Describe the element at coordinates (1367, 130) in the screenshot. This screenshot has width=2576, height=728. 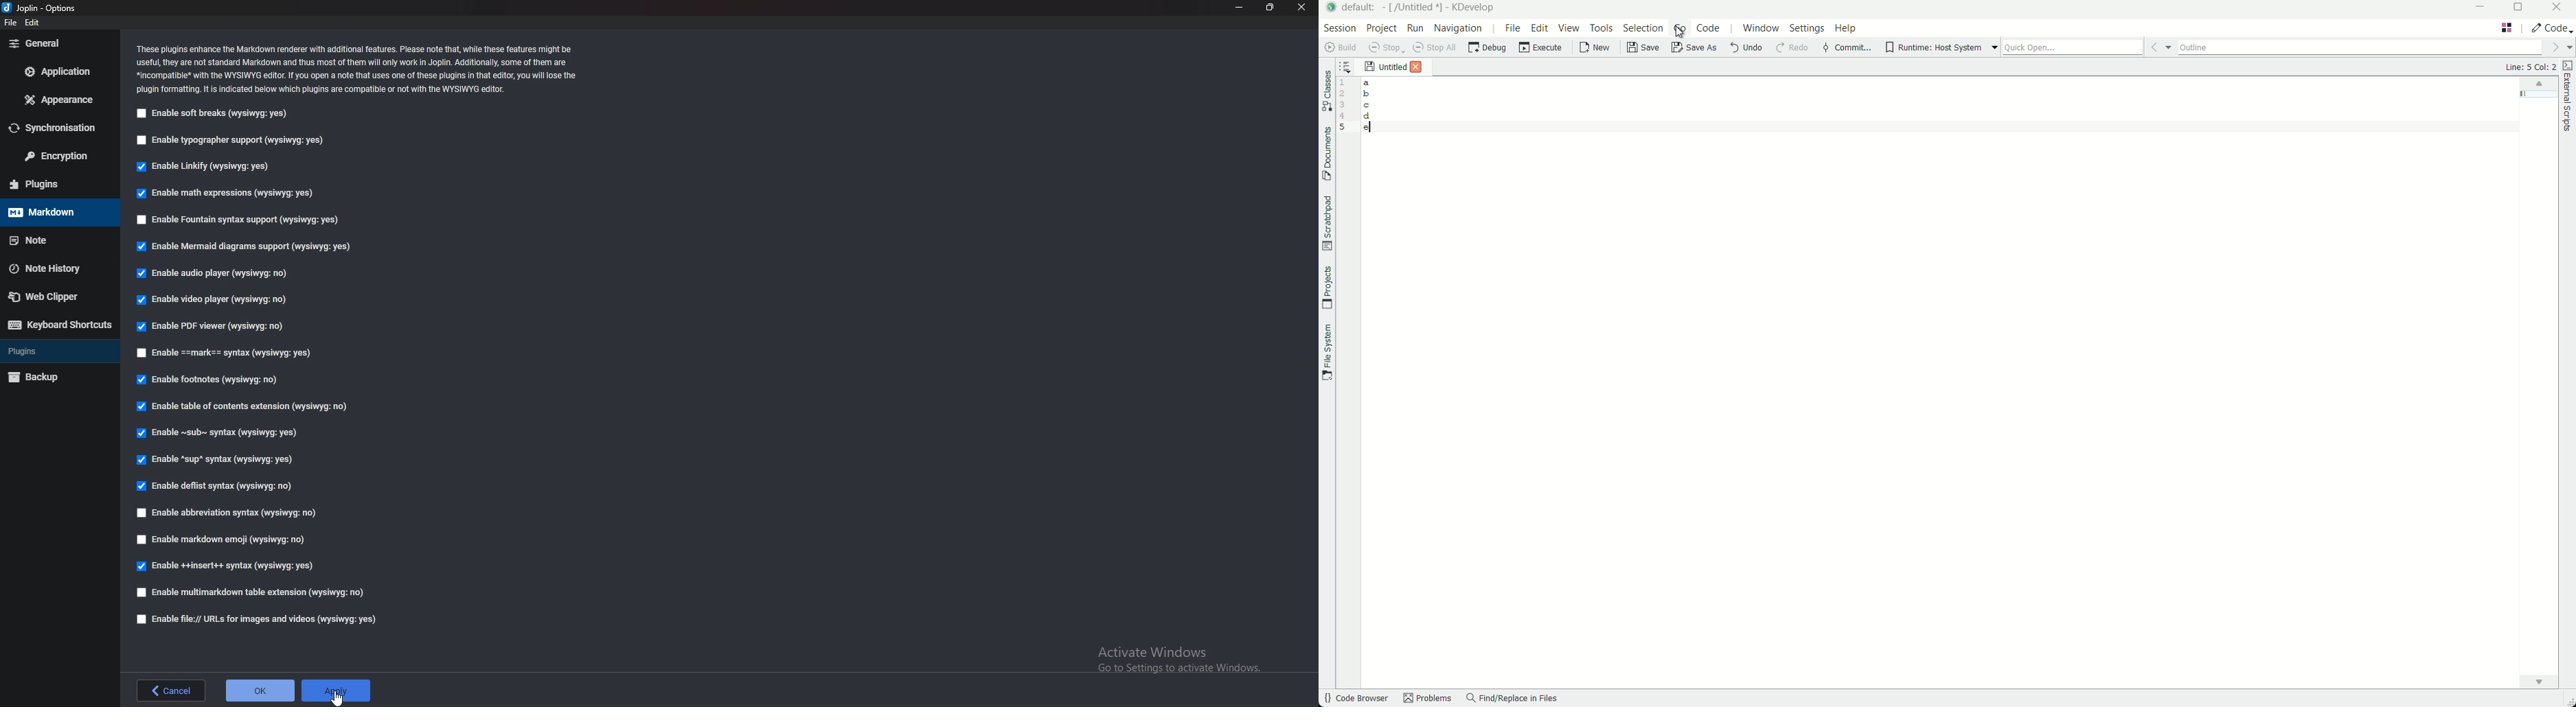
I see `e` at that location.